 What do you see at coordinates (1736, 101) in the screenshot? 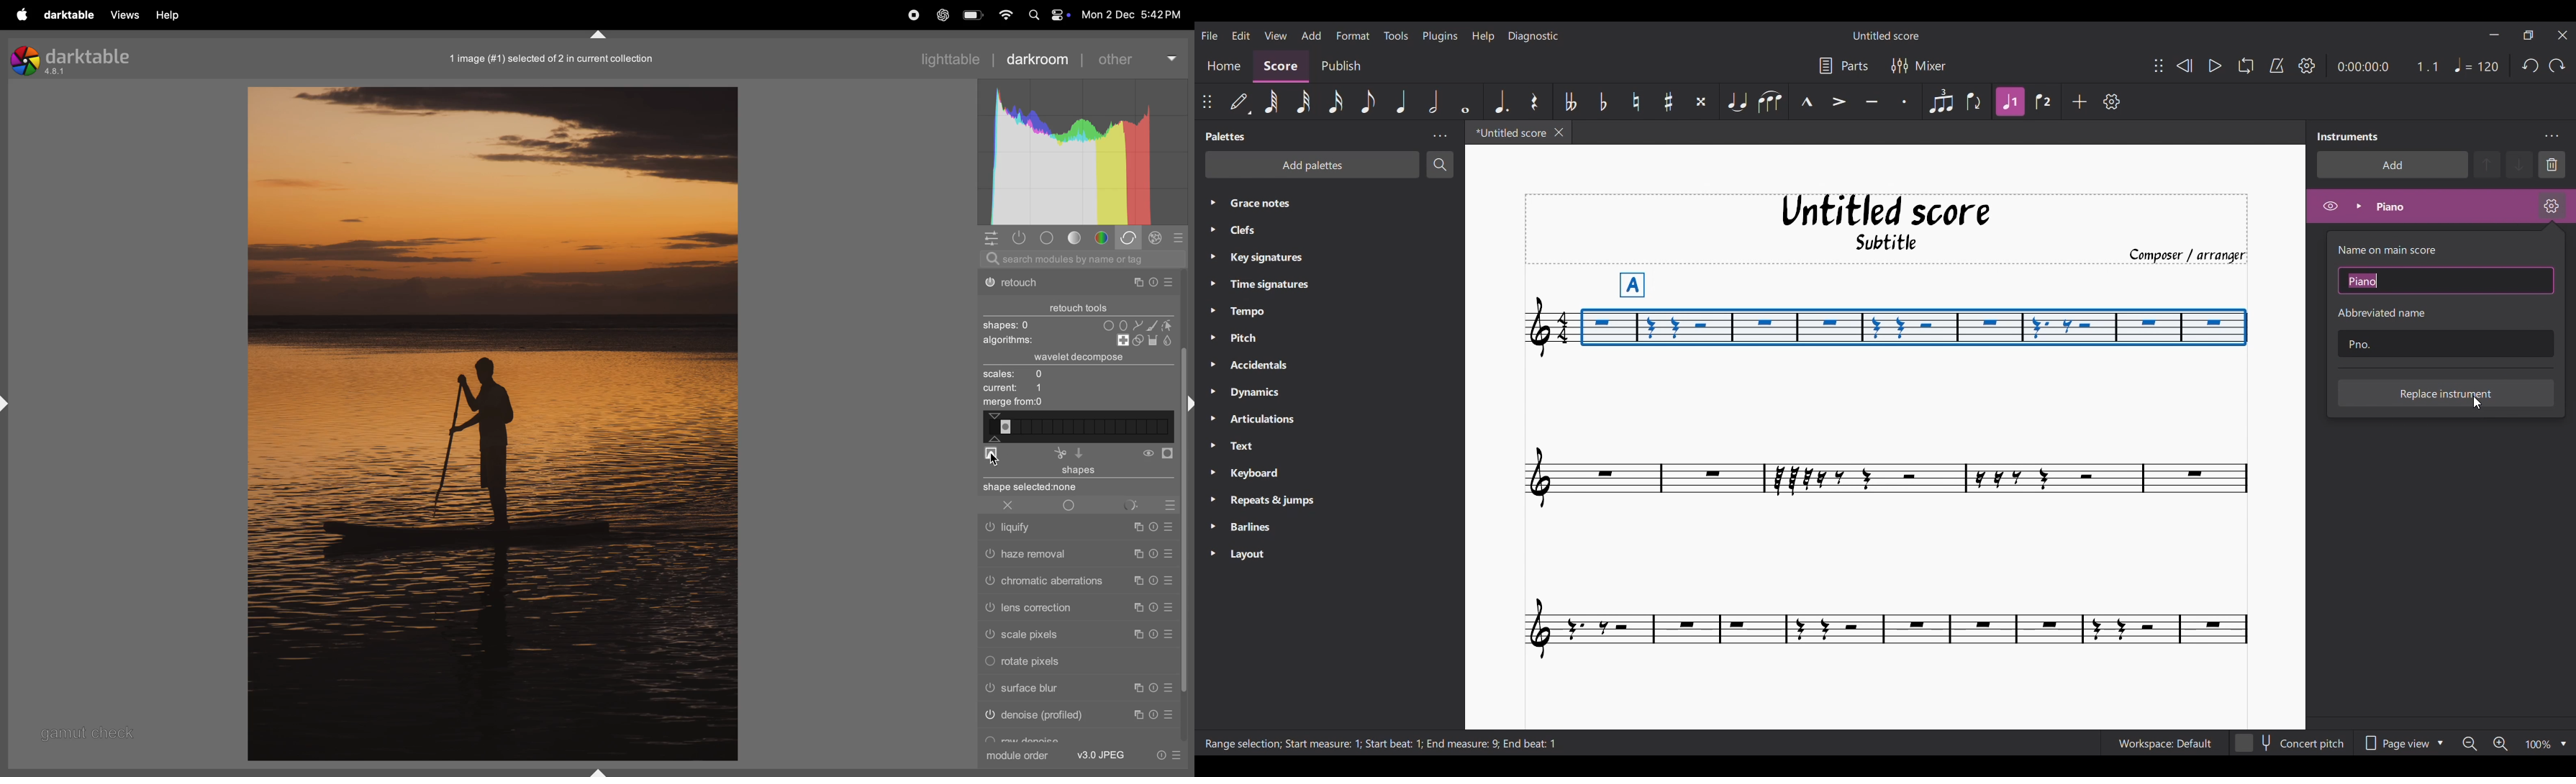
I see `Tie` at bounding box center [1736, 101].